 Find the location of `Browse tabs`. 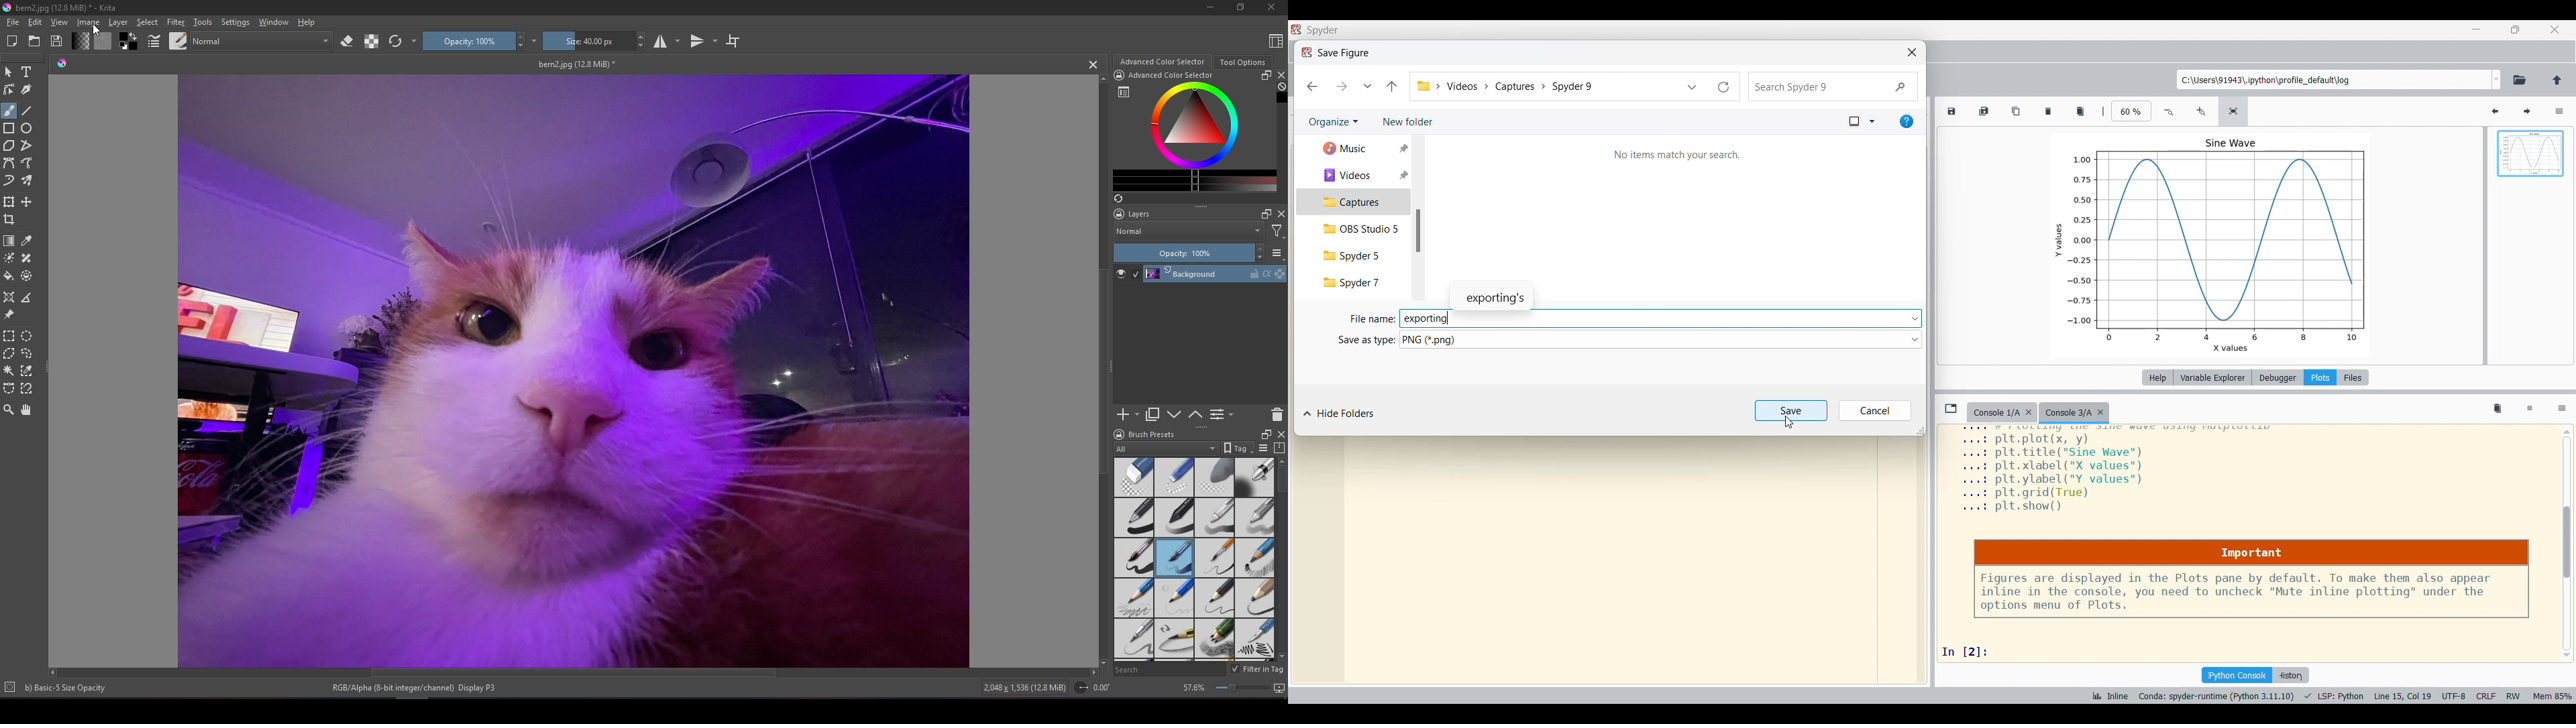

Browse tabs is located at coordinates (1951, 408).